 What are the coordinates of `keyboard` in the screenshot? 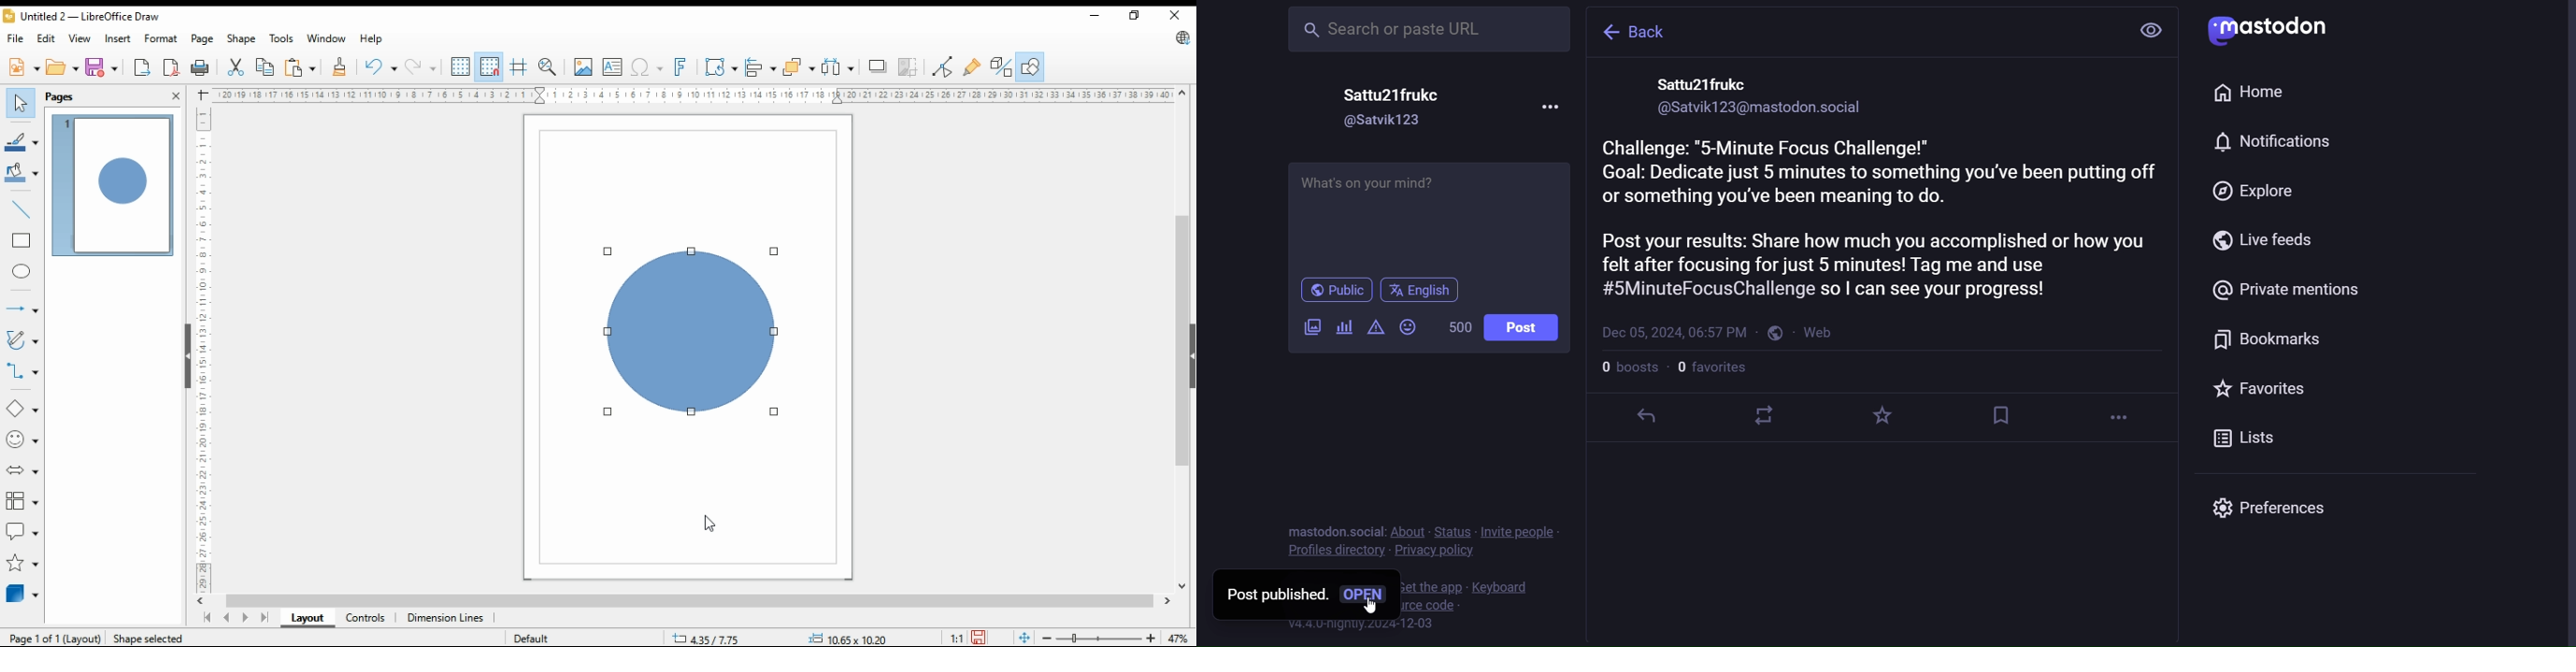 It's located at (1503, 589).